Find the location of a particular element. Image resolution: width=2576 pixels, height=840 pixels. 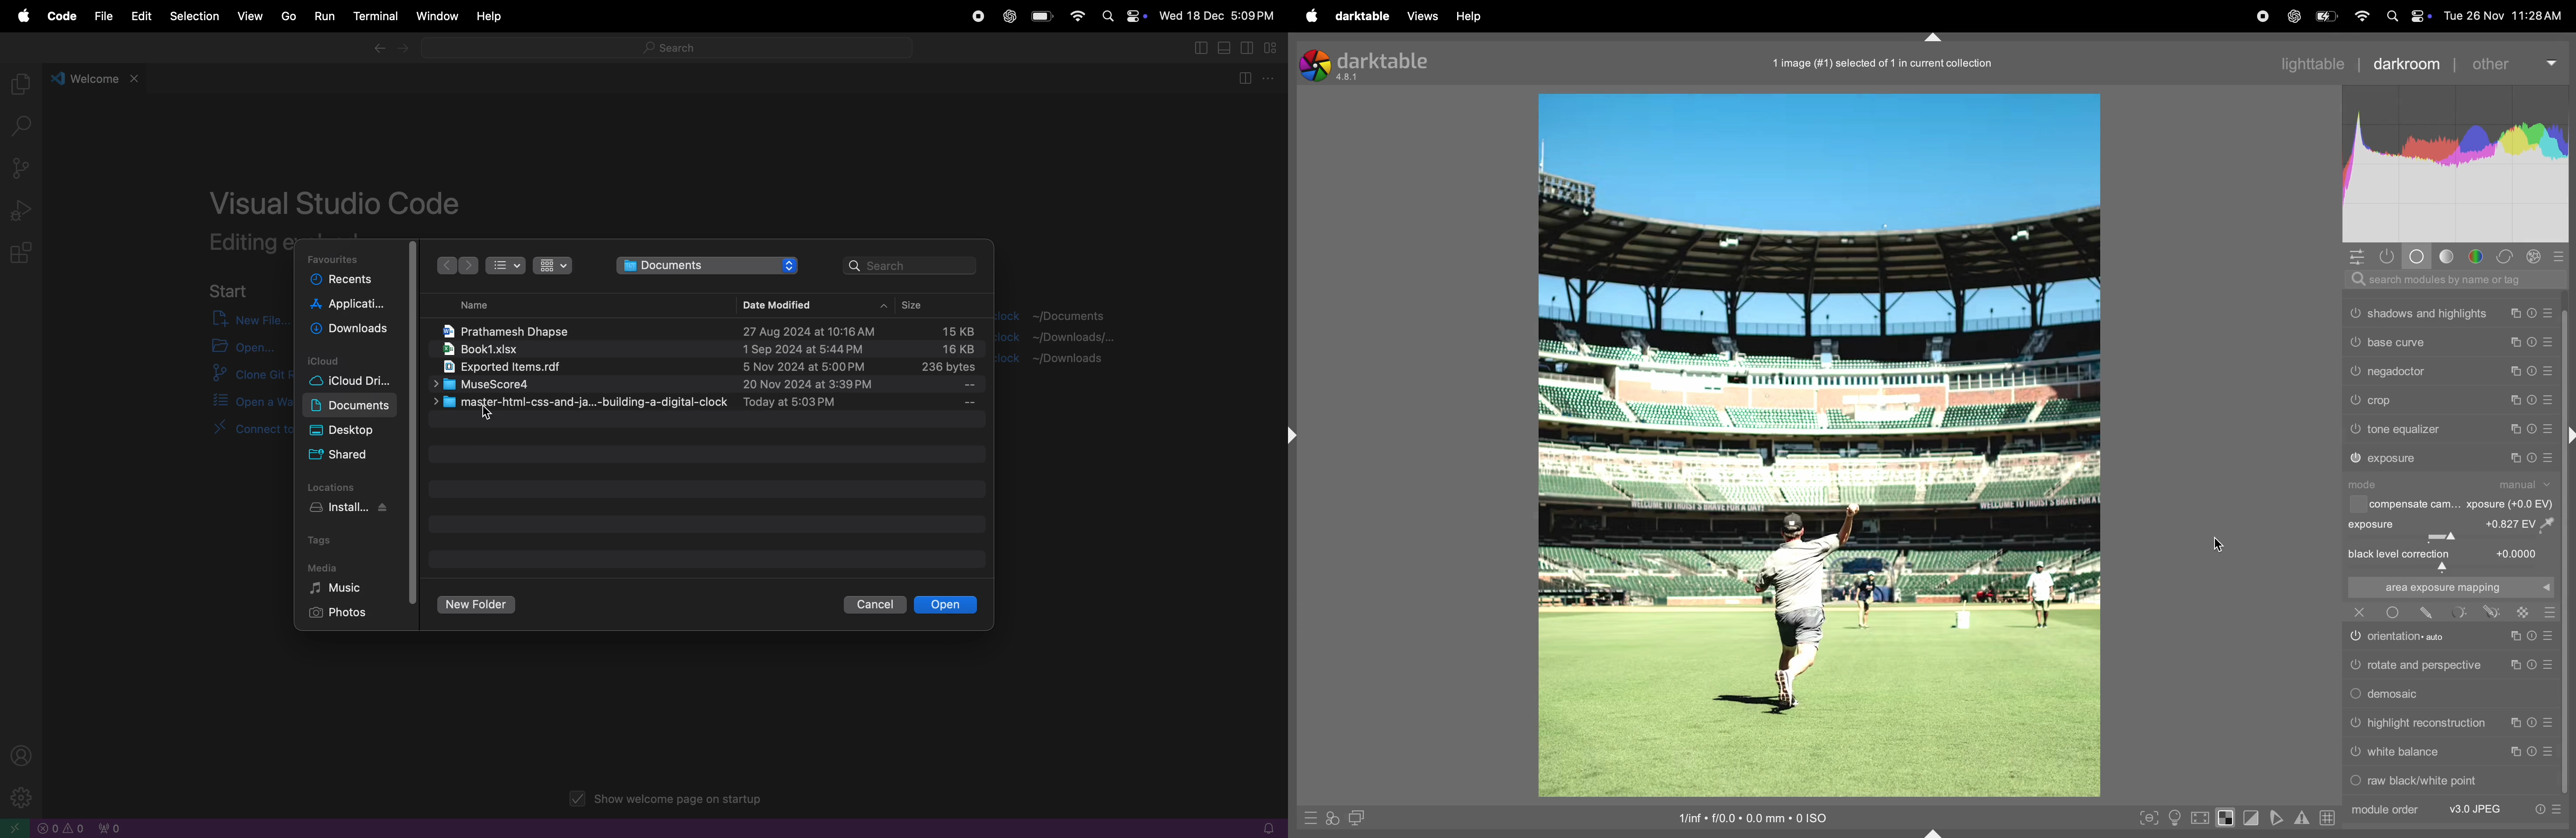

rotate and perspective is located at coordinates (2425, 664).